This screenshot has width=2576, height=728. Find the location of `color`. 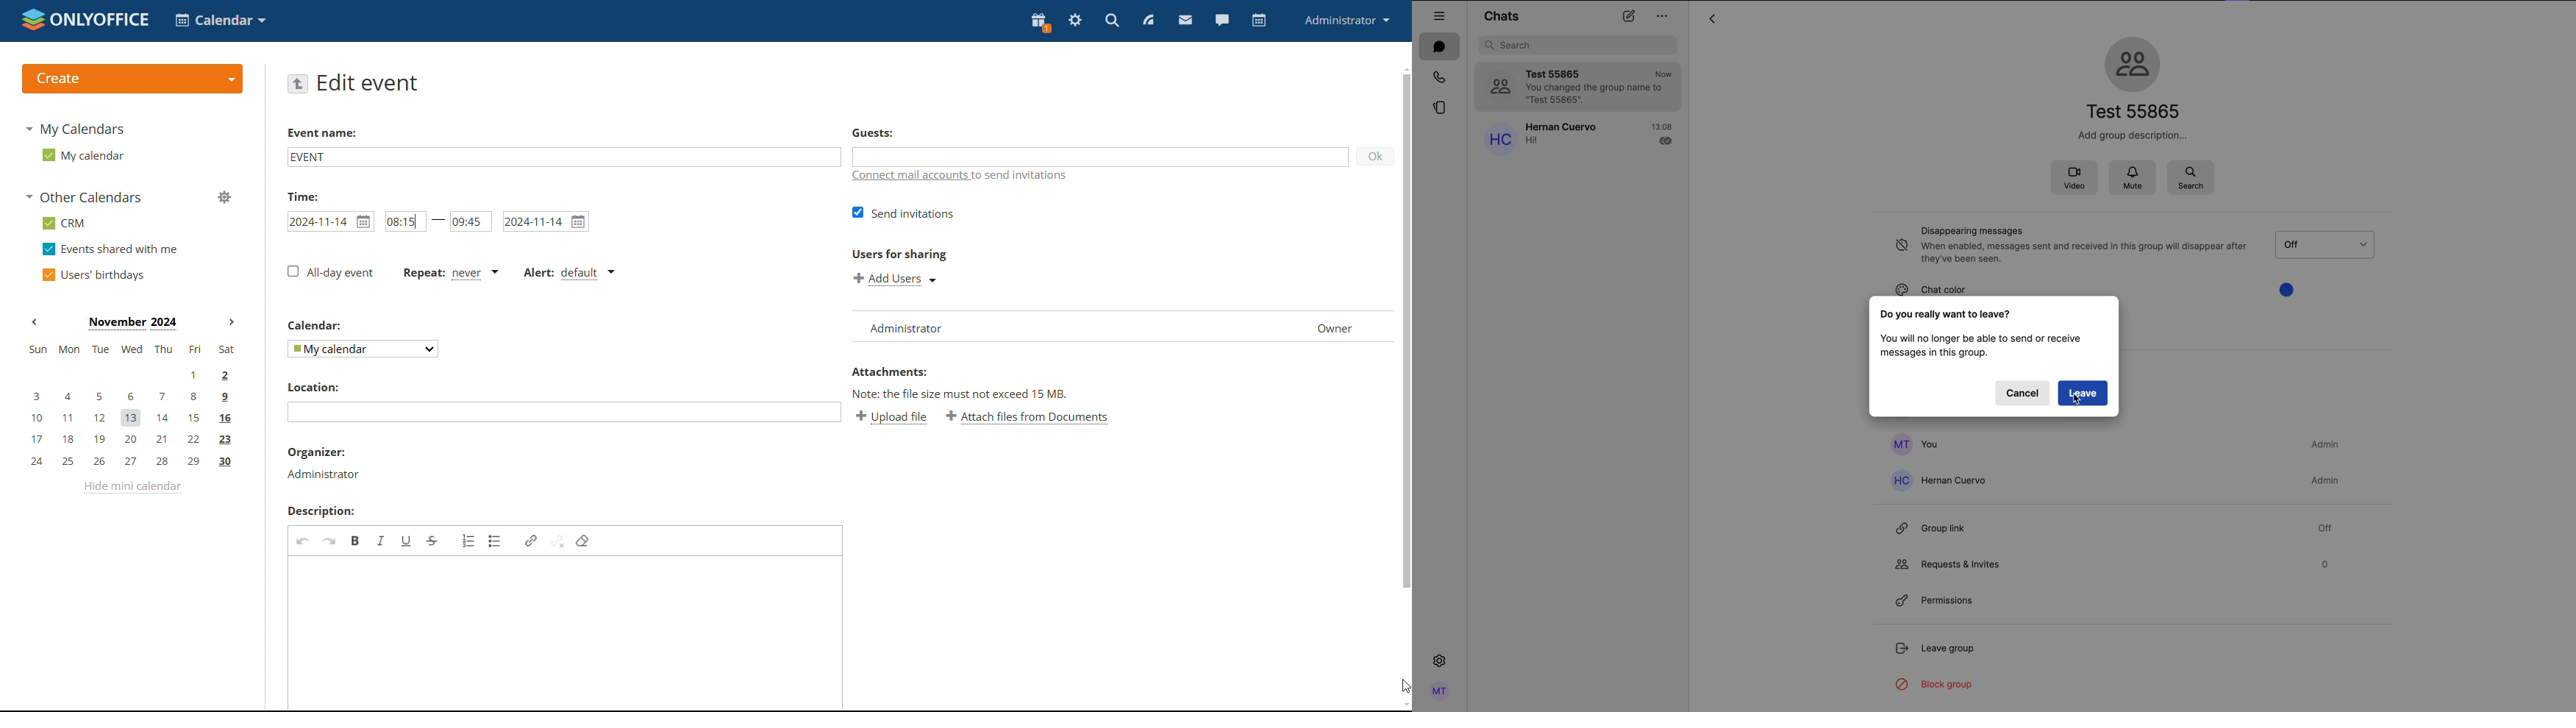

color is located at coordinates (2292, 288).